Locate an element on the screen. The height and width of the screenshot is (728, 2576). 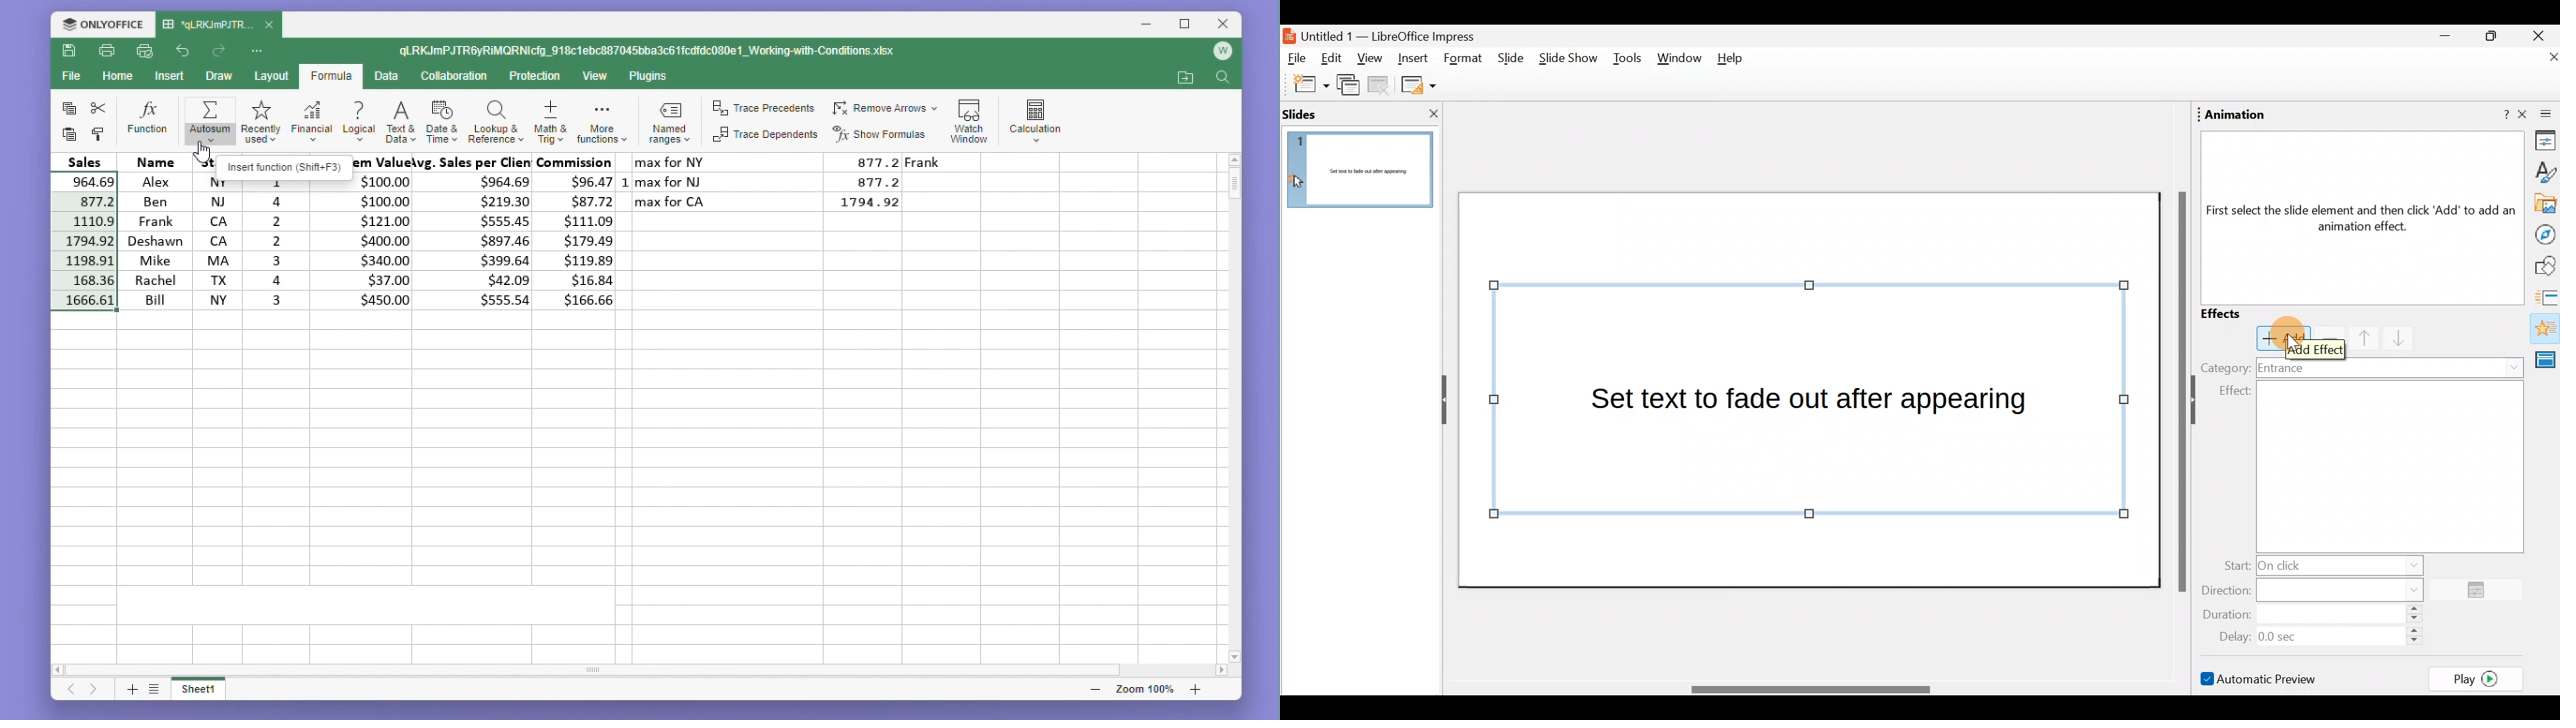
Vertical scroll bar is located at coordinates (1234, 403).